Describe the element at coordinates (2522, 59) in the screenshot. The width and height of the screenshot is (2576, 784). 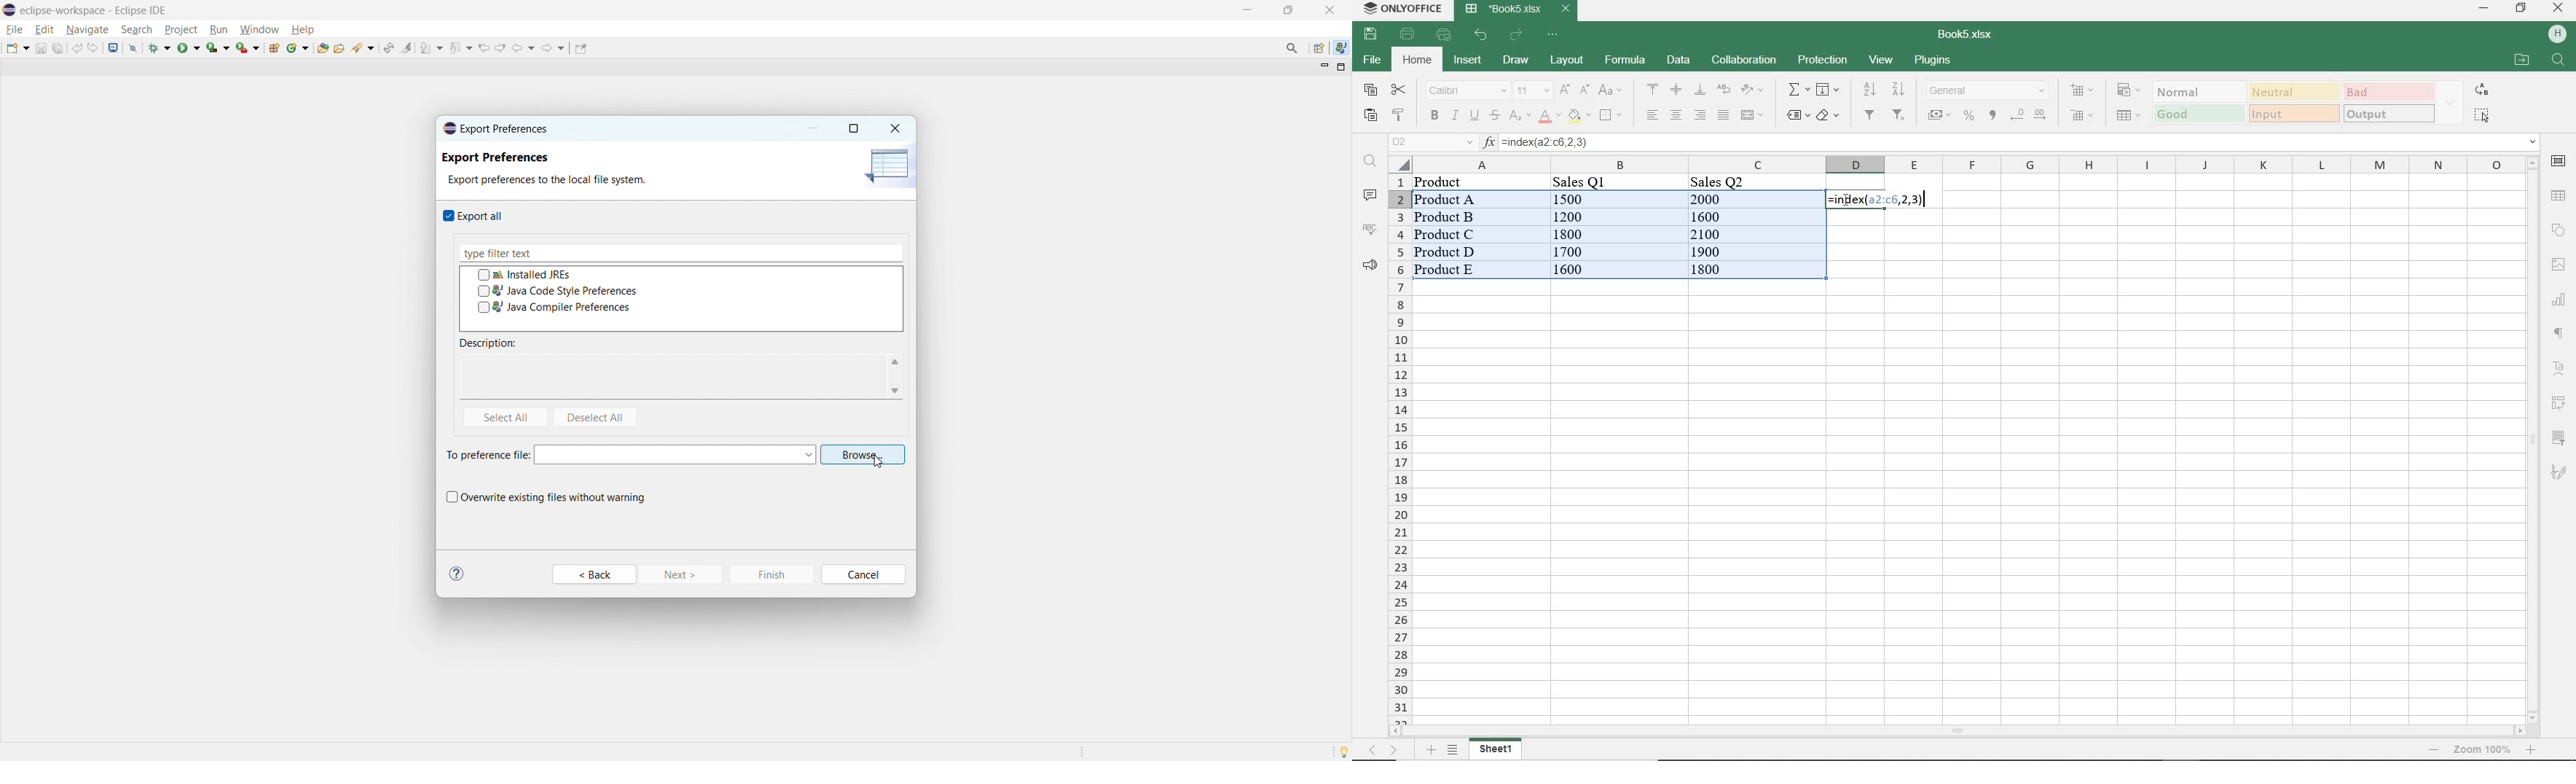
I see `open file location` at that location.